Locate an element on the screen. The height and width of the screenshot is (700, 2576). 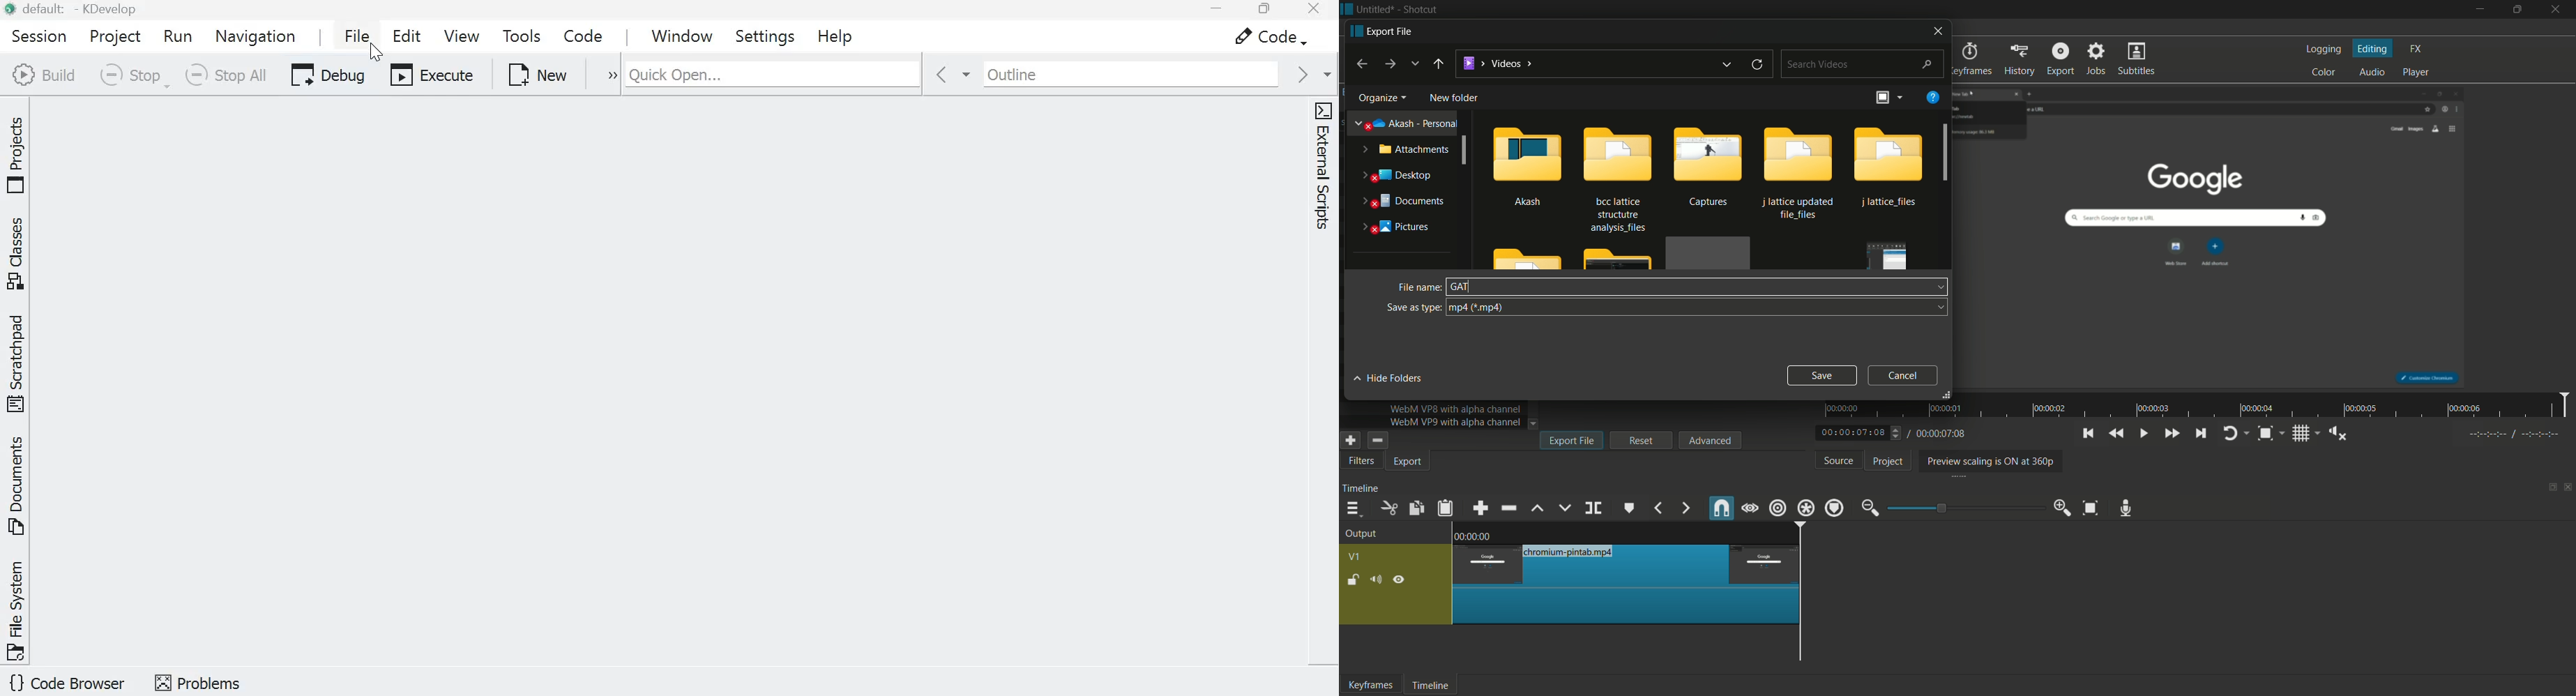
quickly play backward is located at coordinates (2115, 432).